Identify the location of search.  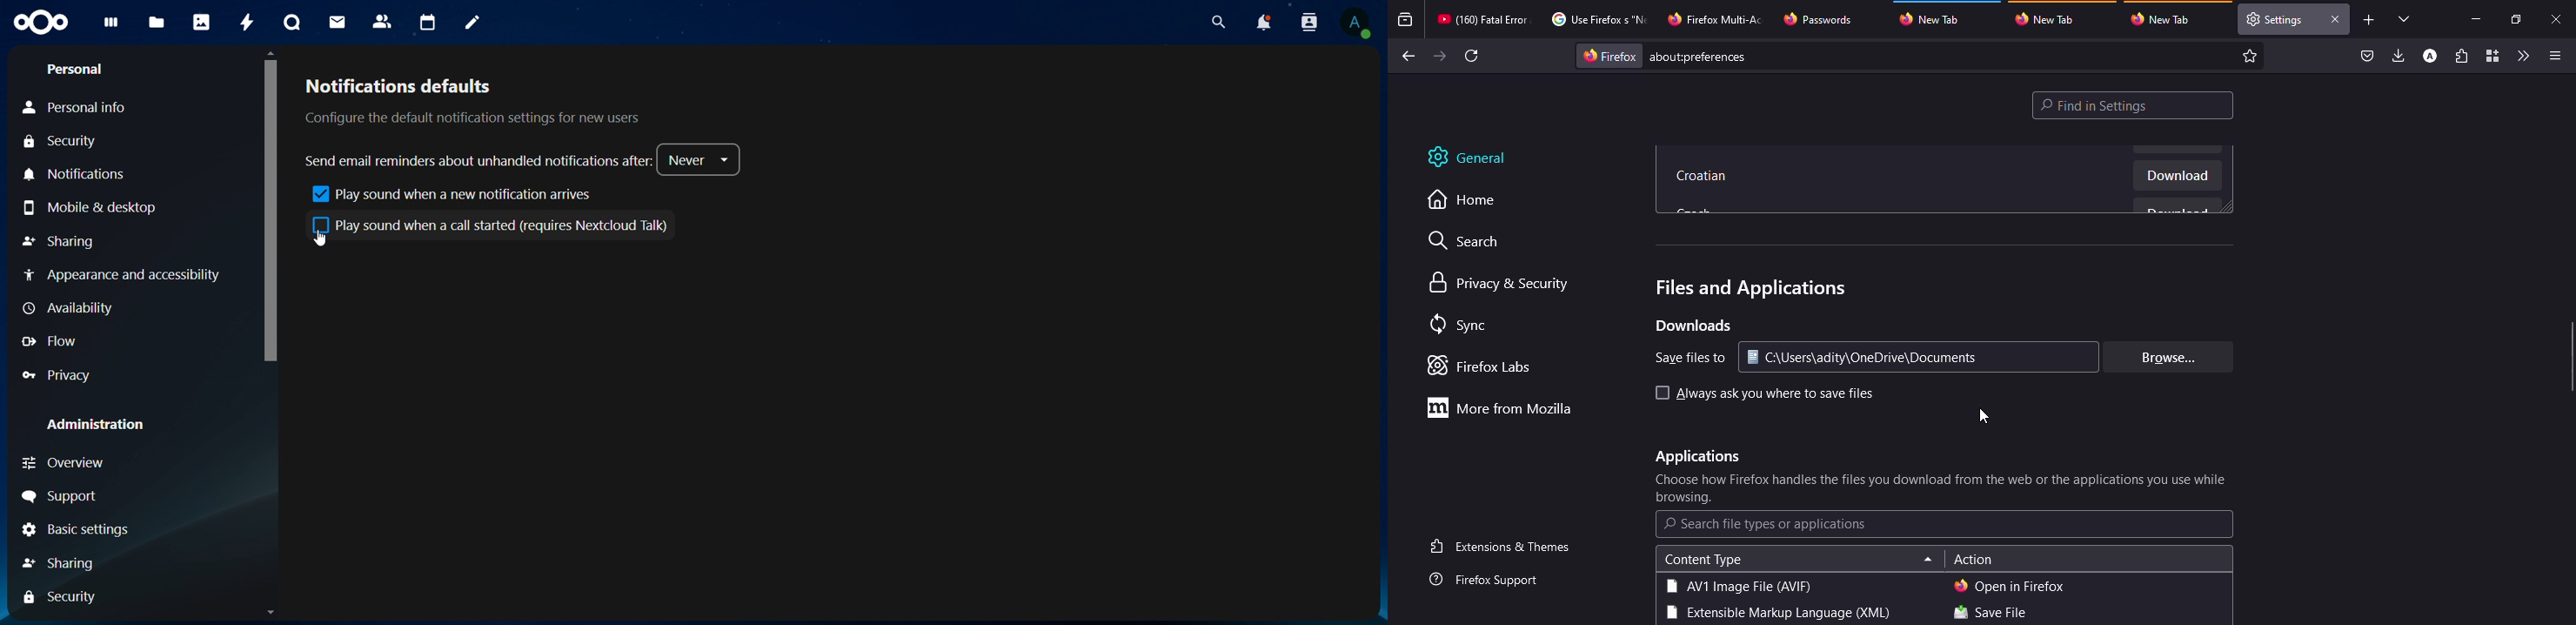
(1766, 524).